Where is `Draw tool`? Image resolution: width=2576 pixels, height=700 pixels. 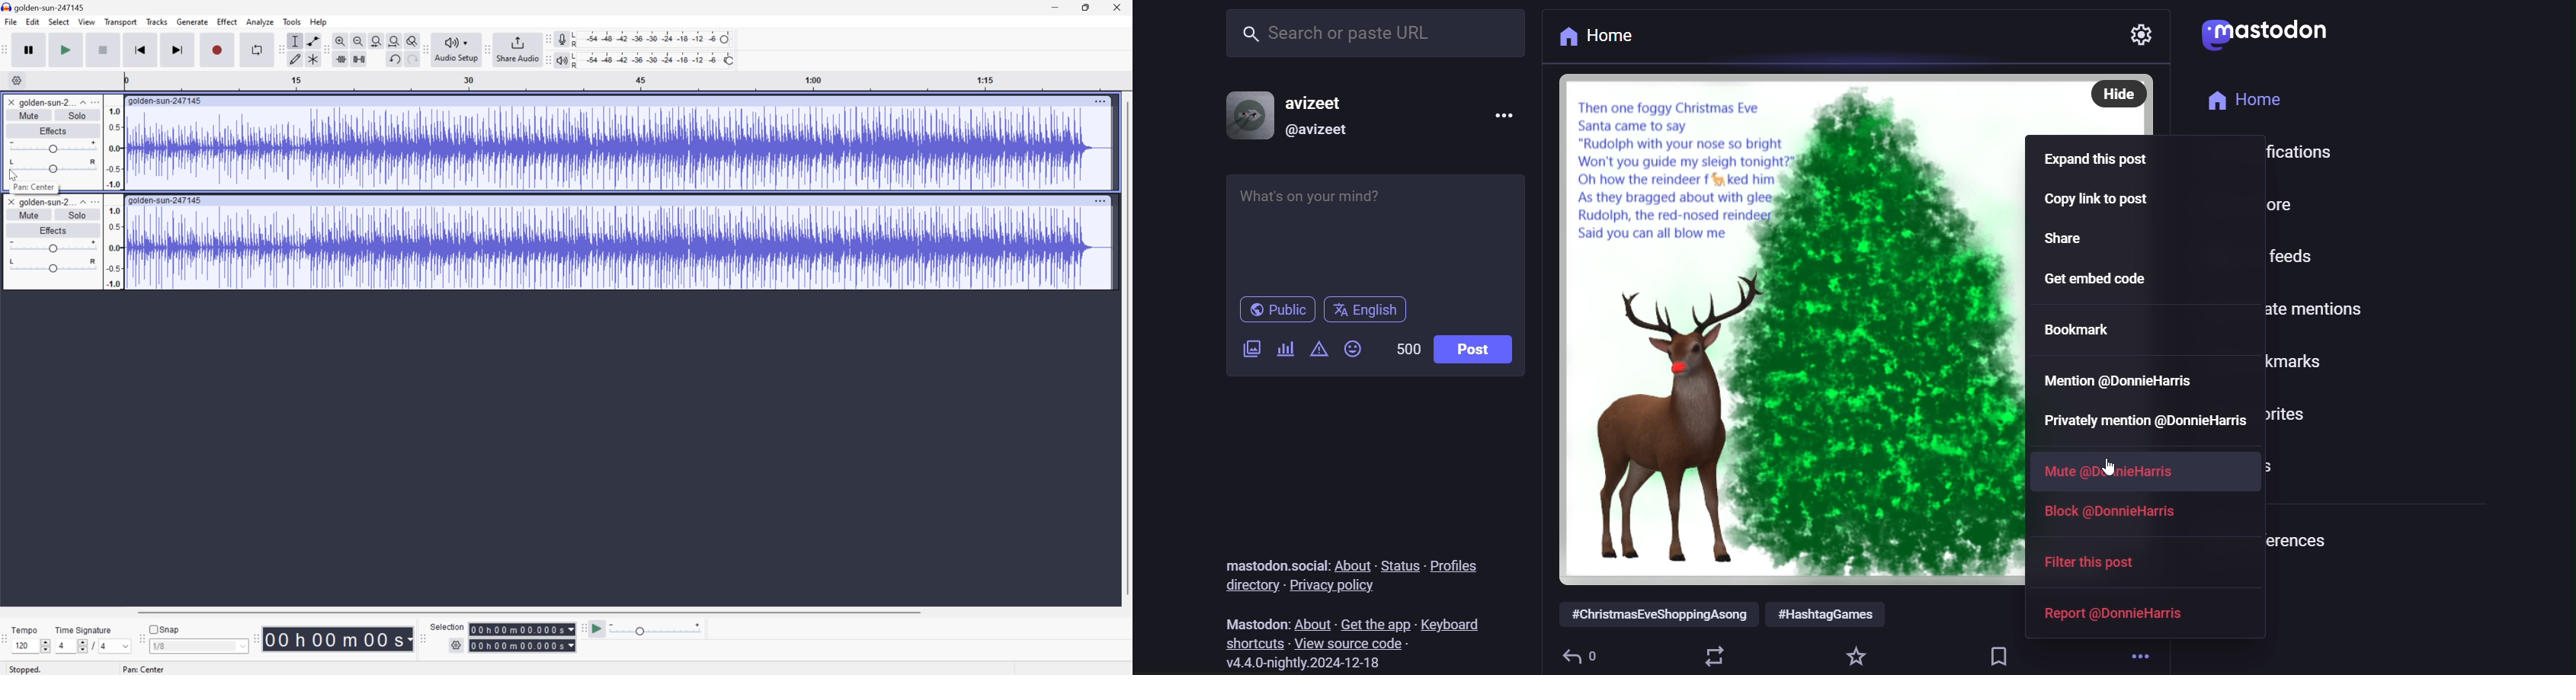 Draw tool is located at coordinates (295, 59).